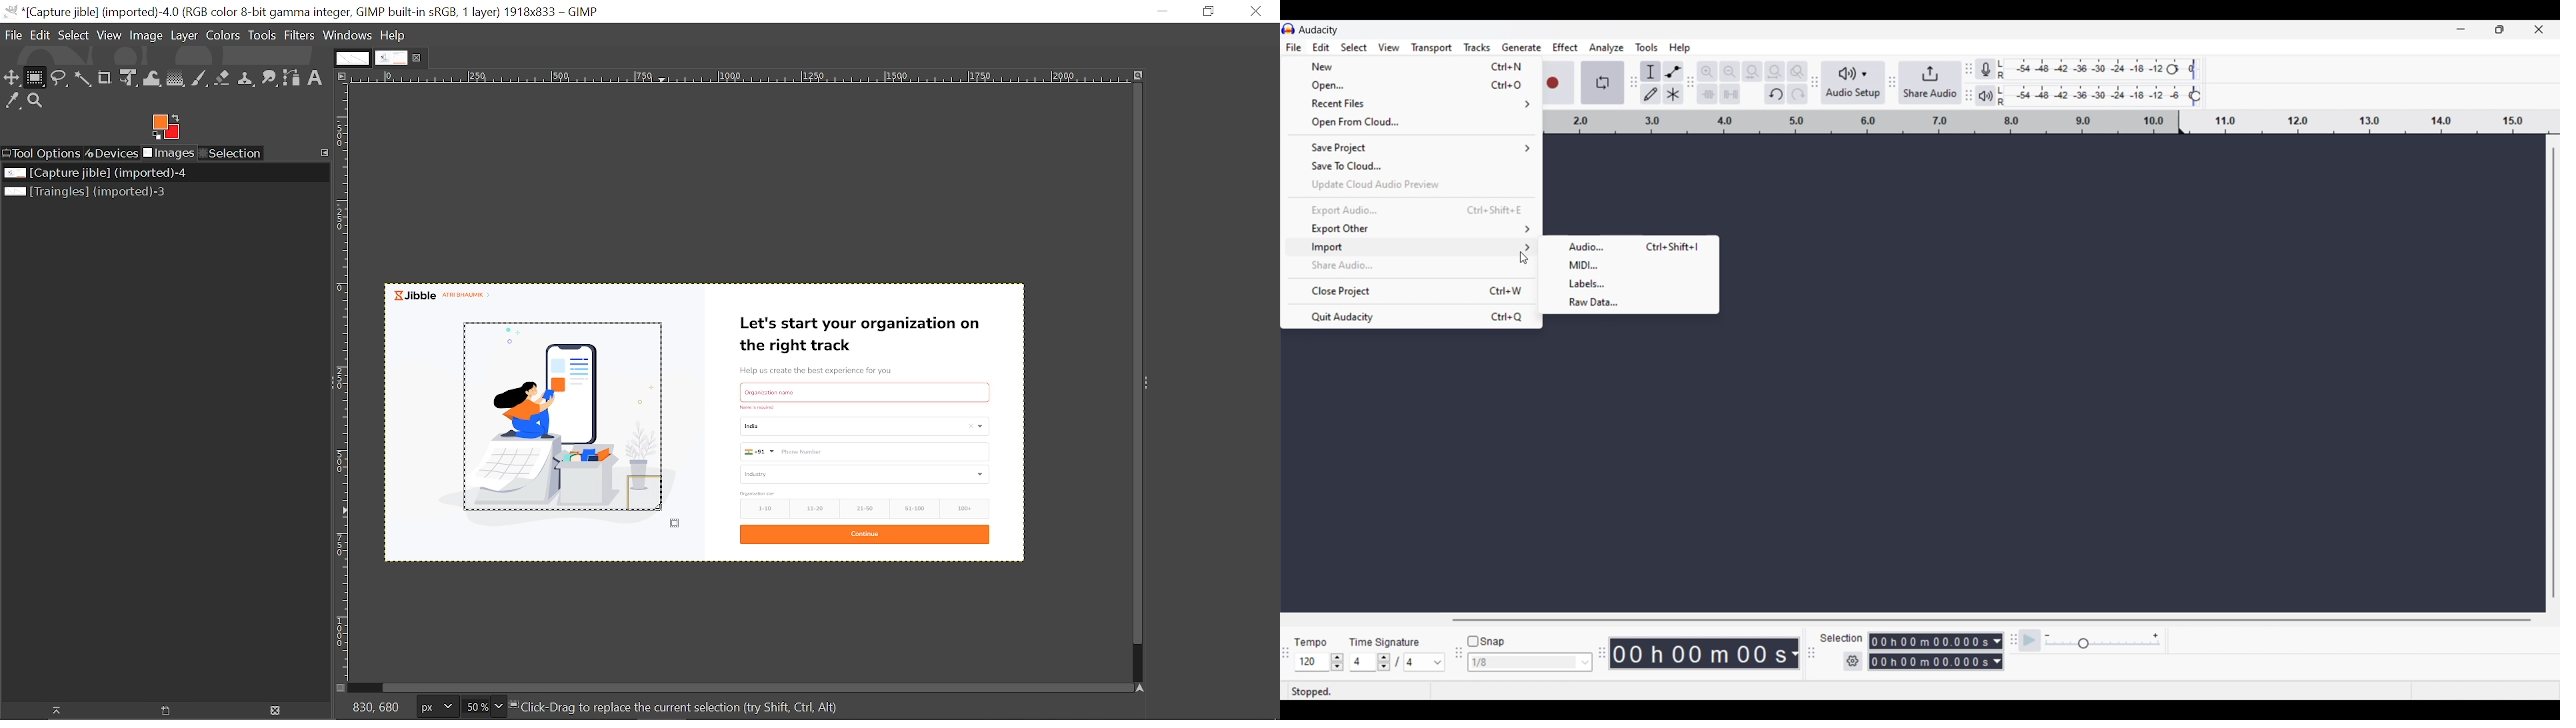  Describe the element at coordinates (1411, 229) in the screenshot. I see `Export options` at that location.